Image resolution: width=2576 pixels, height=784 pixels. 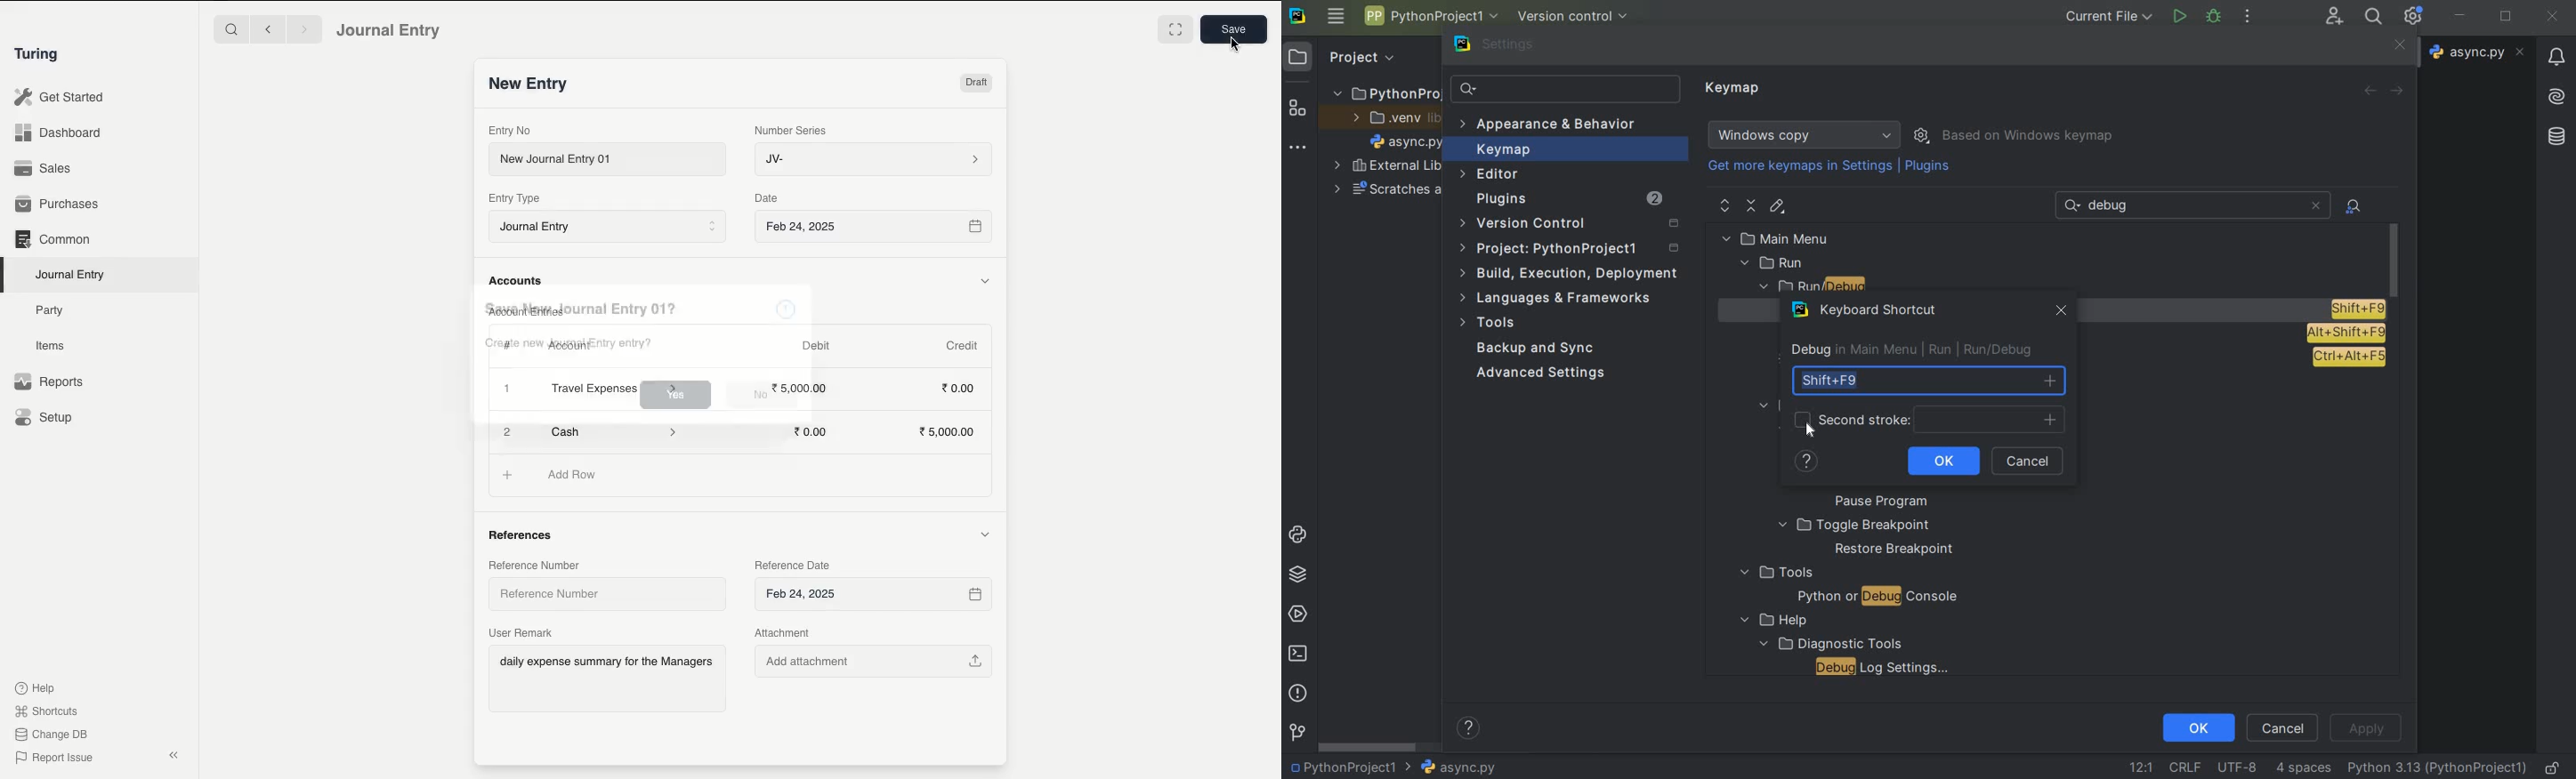 What do you see at coordinates (49, 711) in the screenshot?
I see `Shortcuts` at bounding box center [49, 711].